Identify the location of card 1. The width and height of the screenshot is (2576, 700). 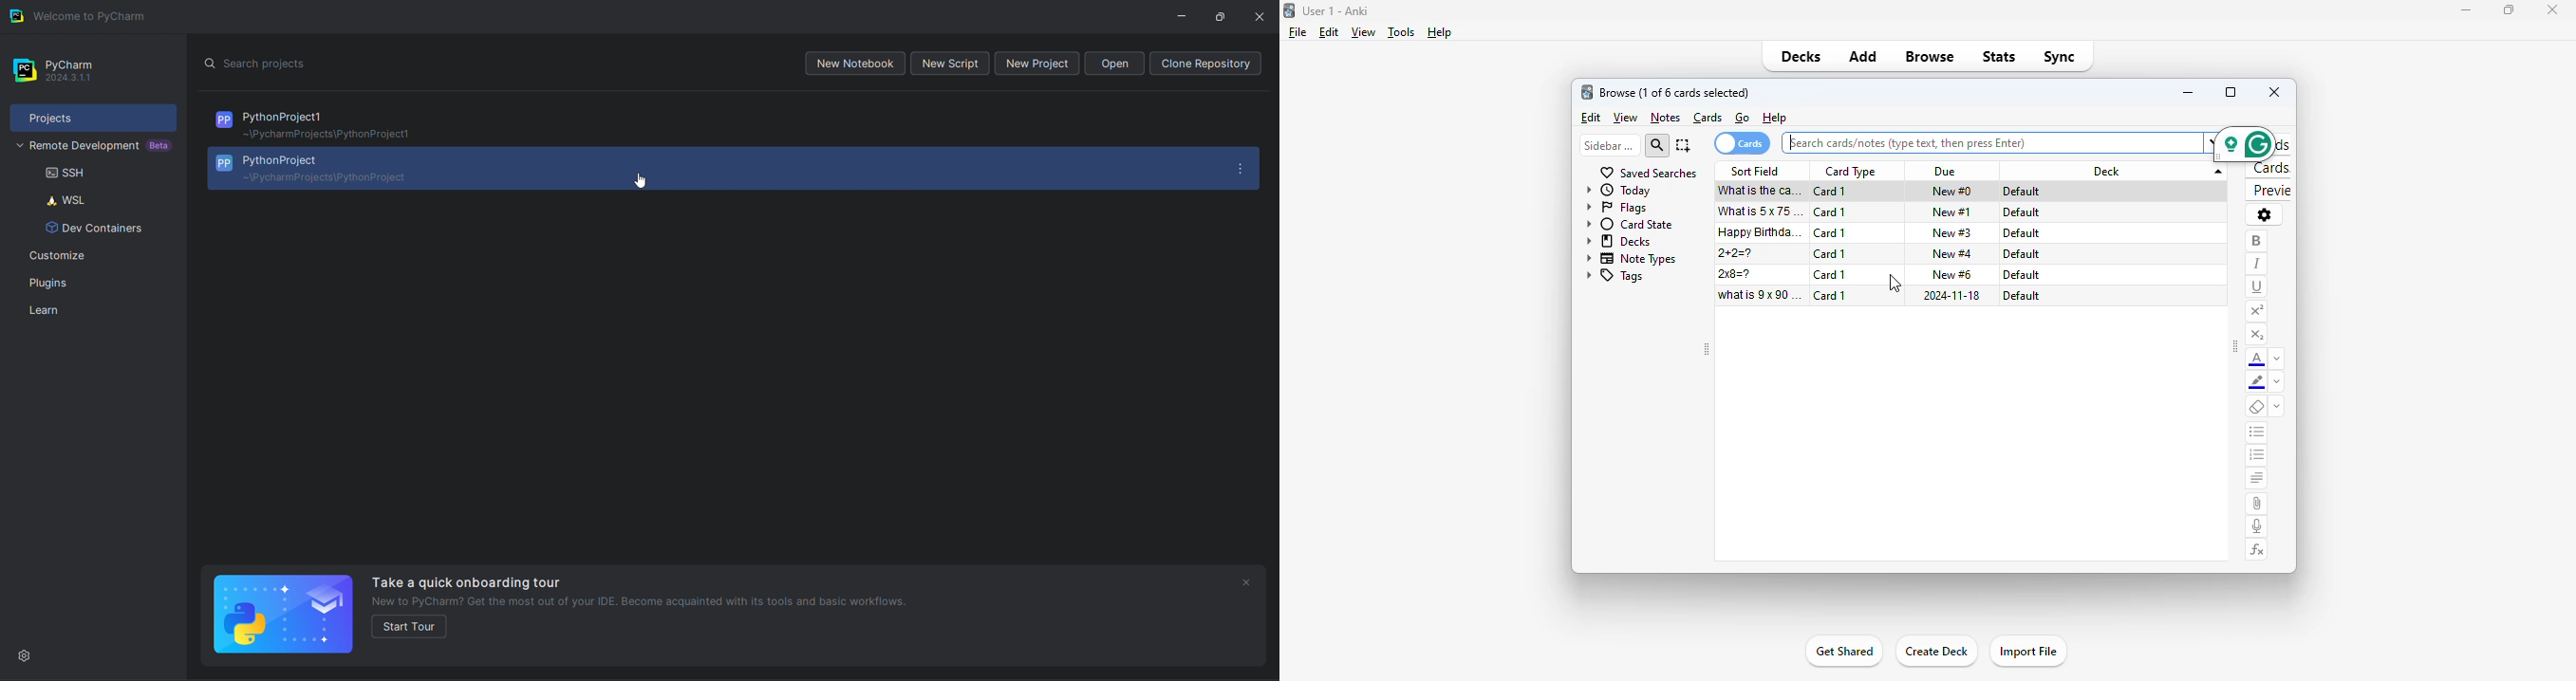
(1830, 254).